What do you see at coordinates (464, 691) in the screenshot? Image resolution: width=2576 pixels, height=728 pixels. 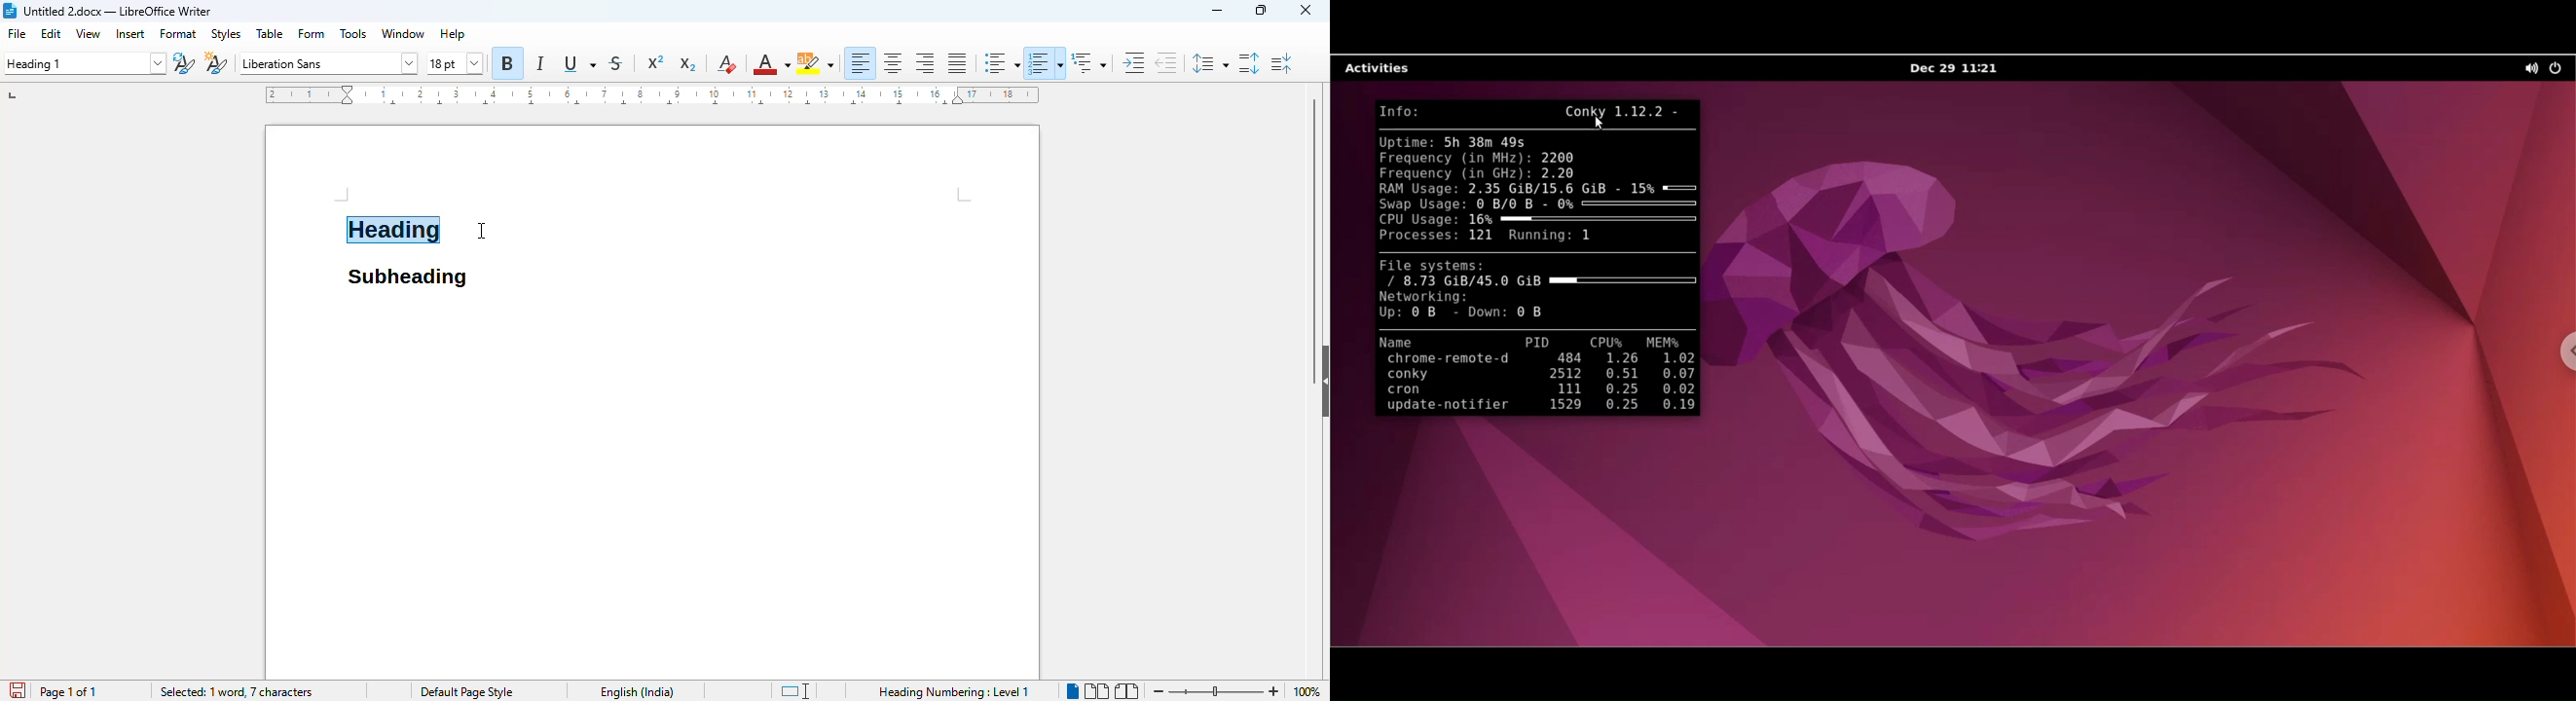 I see `page style` at bounding box center [464, 691].